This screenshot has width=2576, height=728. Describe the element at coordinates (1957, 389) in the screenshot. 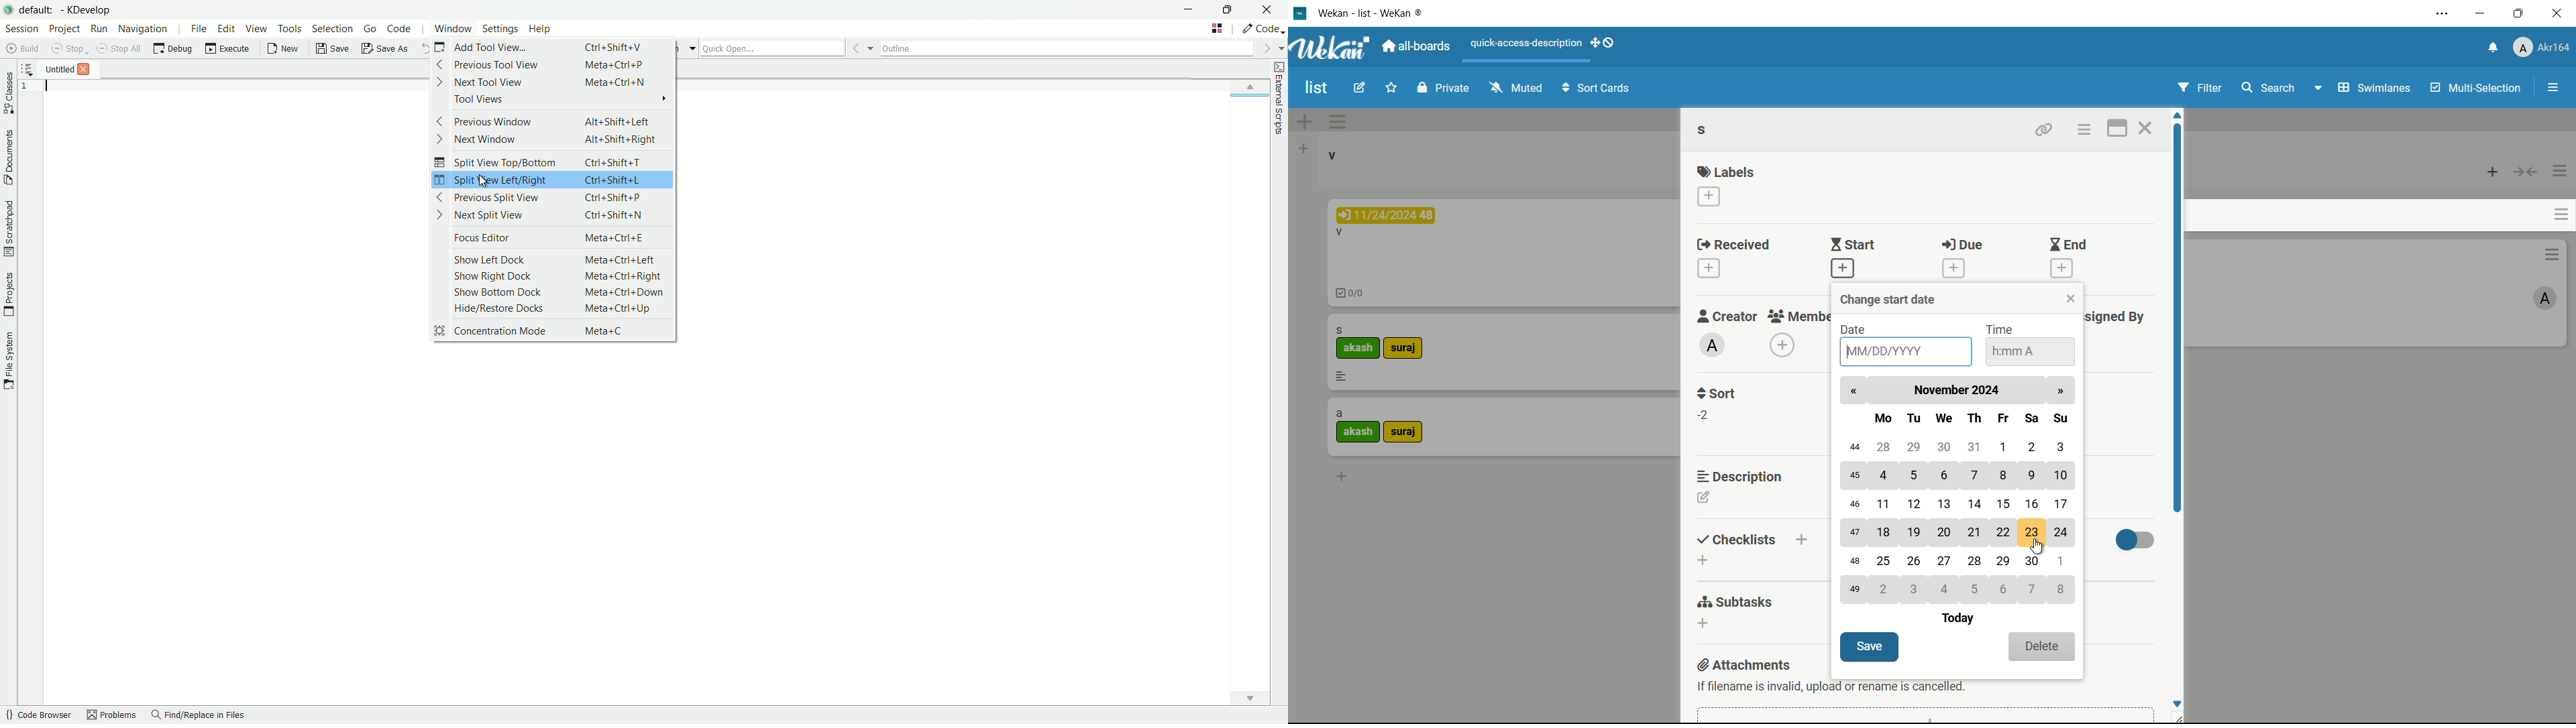

I see `month and year` at that location.